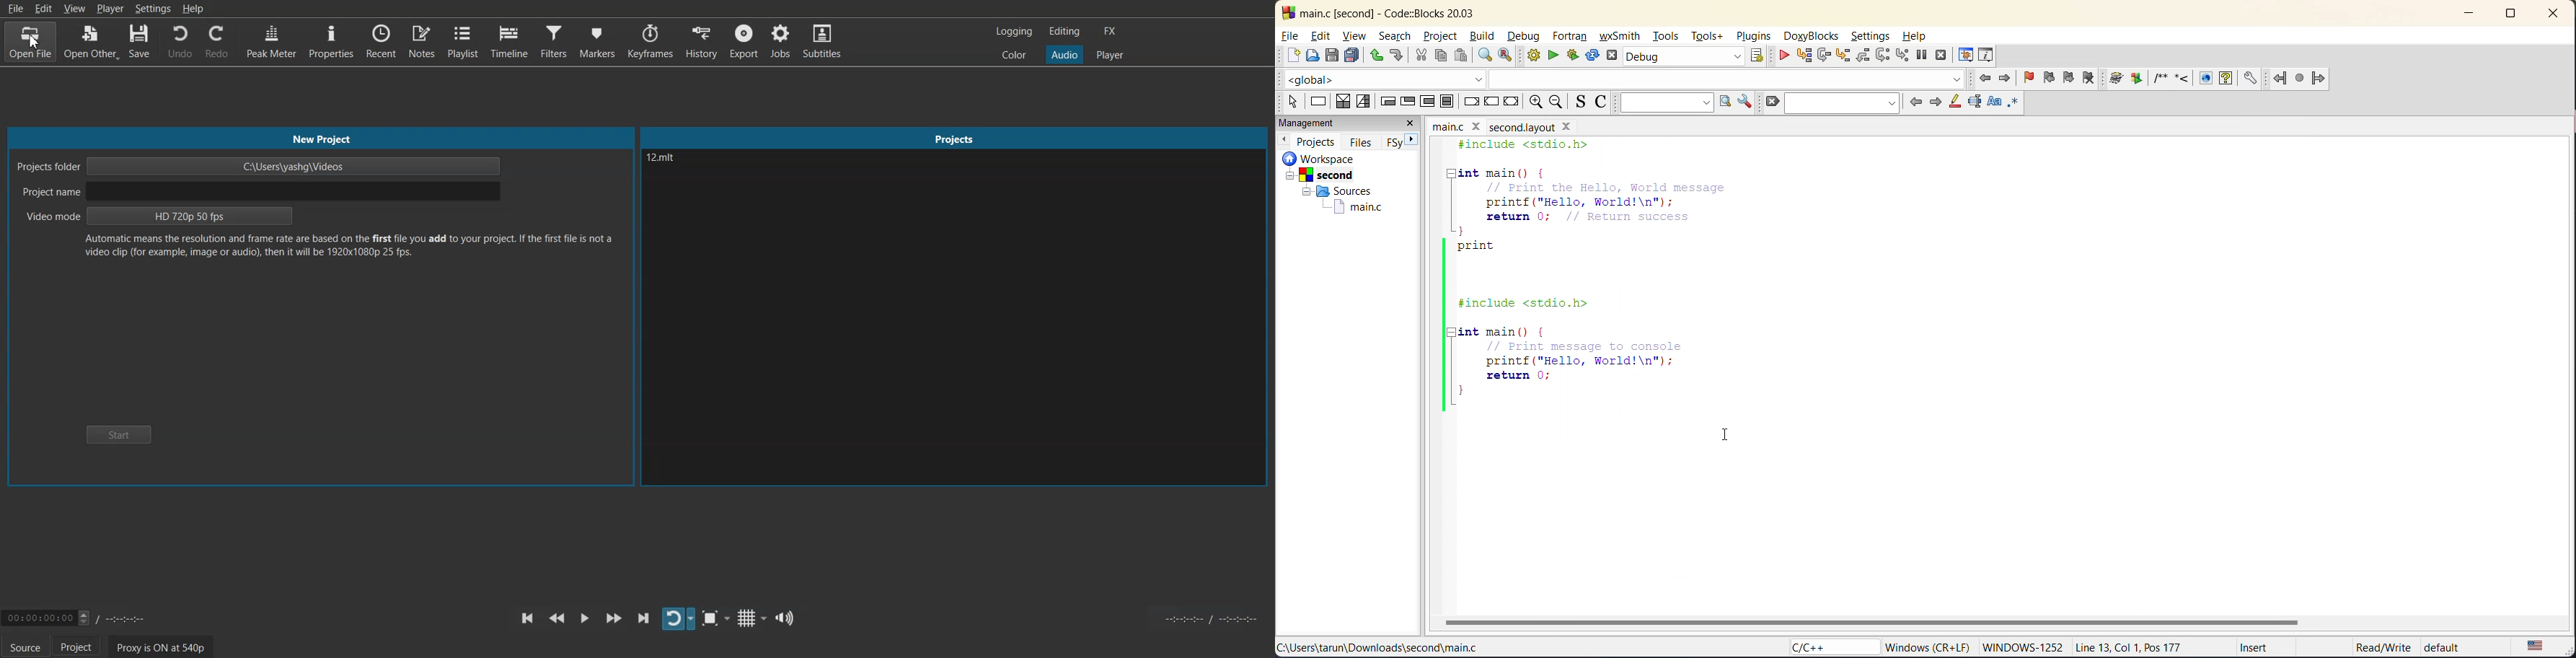  I want to click on FX, so click(1111, 31).